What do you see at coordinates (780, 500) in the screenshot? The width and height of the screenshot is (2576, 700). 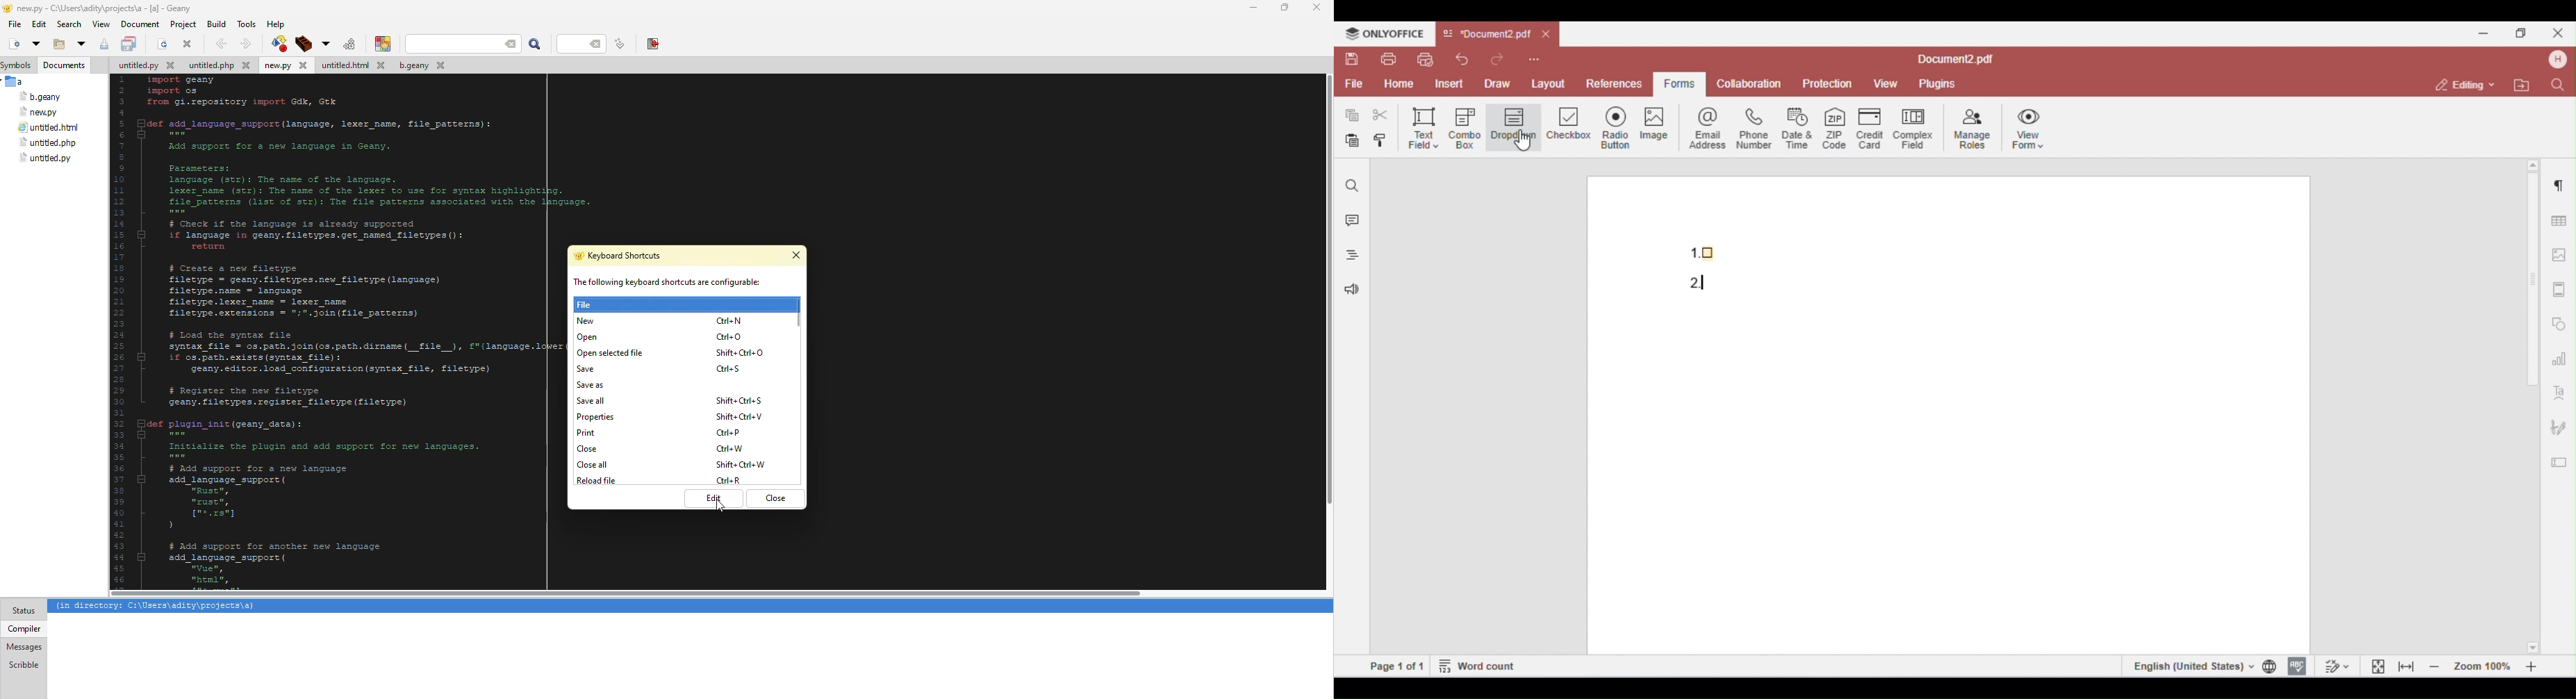 I see `close` at bounding box center [780, 500].